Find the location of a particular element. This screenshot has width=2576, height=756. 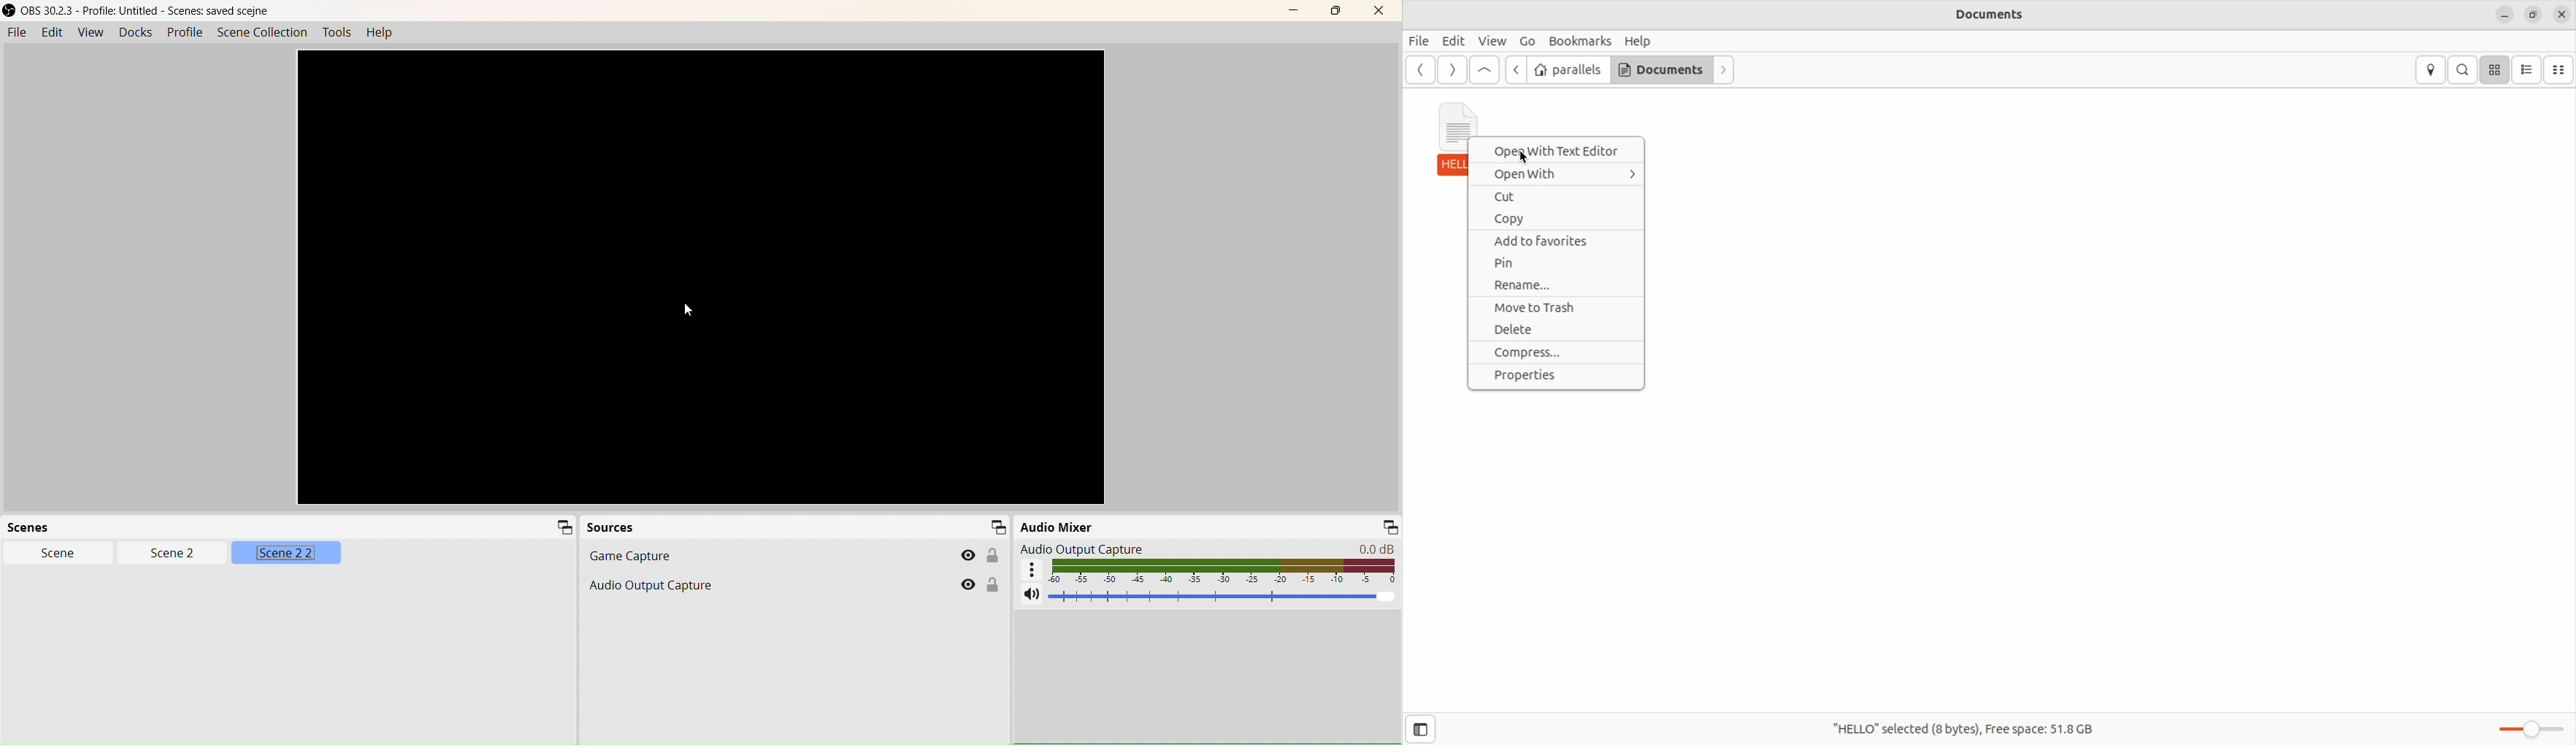

Audio Output Capture is located at coordinates (793, 584).